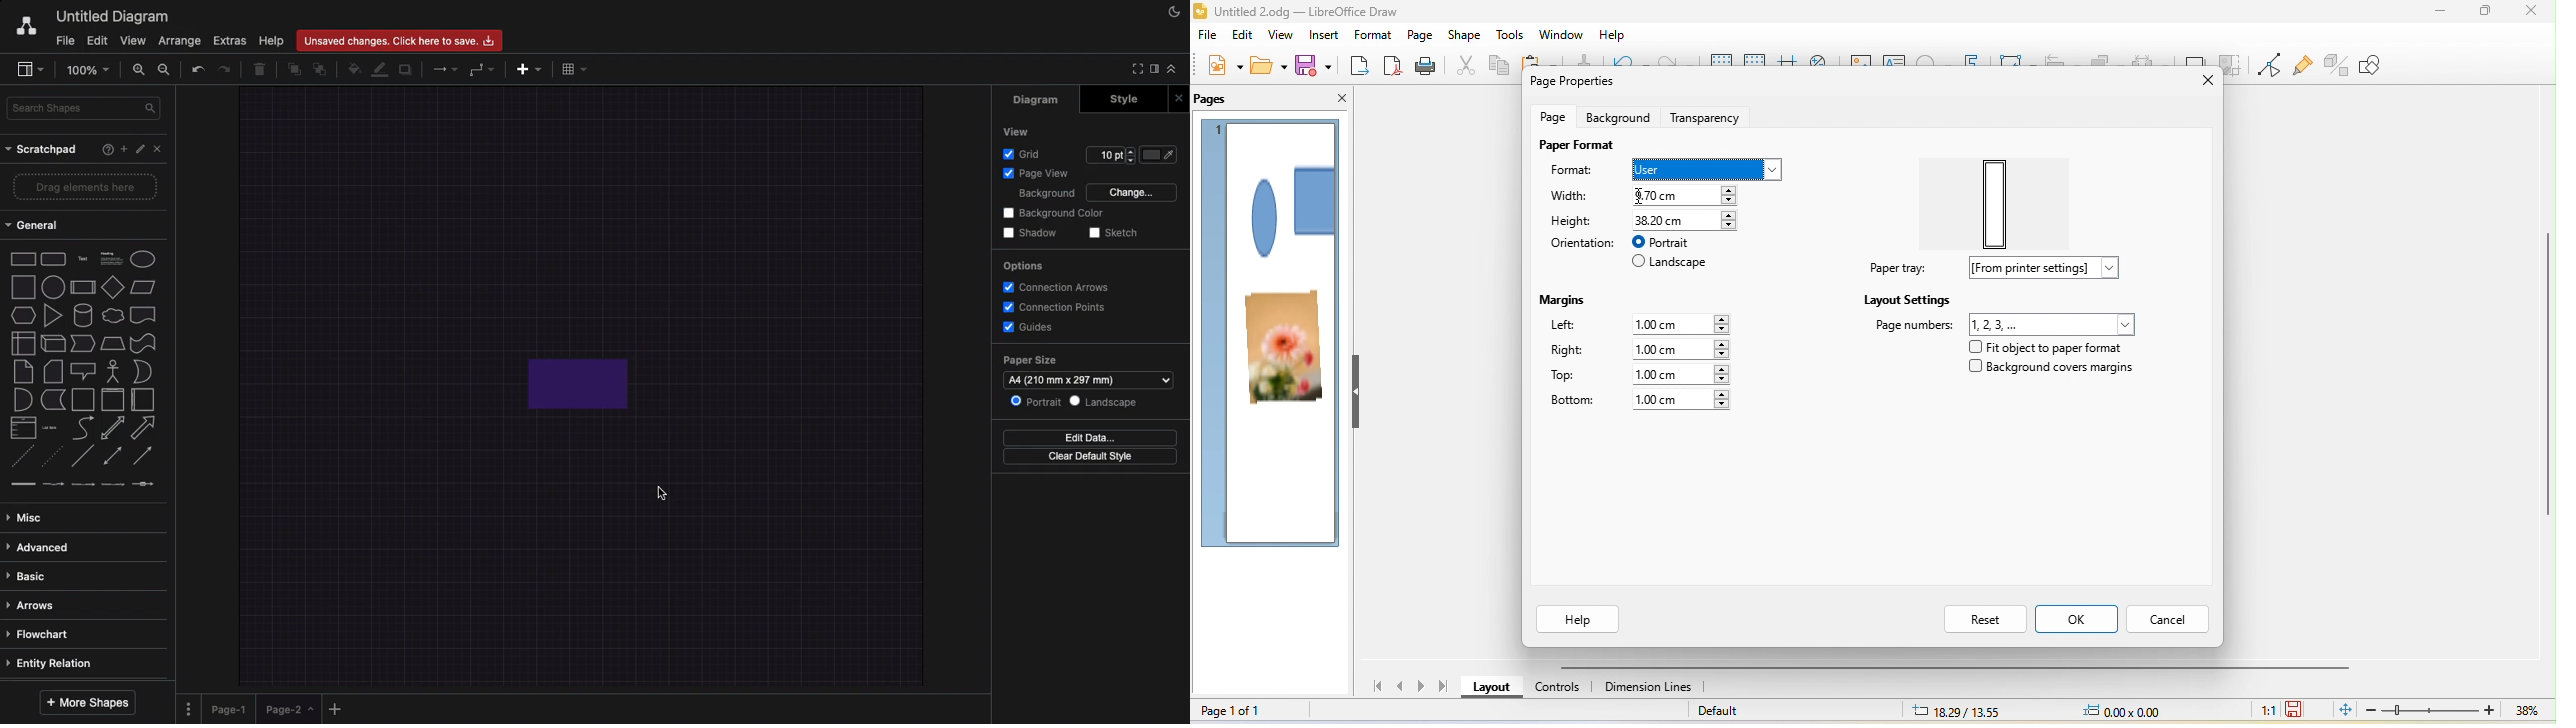  Describe the element at coordinates (112, 427) in the screenshot. I see `bidirectional arrow` at that location.